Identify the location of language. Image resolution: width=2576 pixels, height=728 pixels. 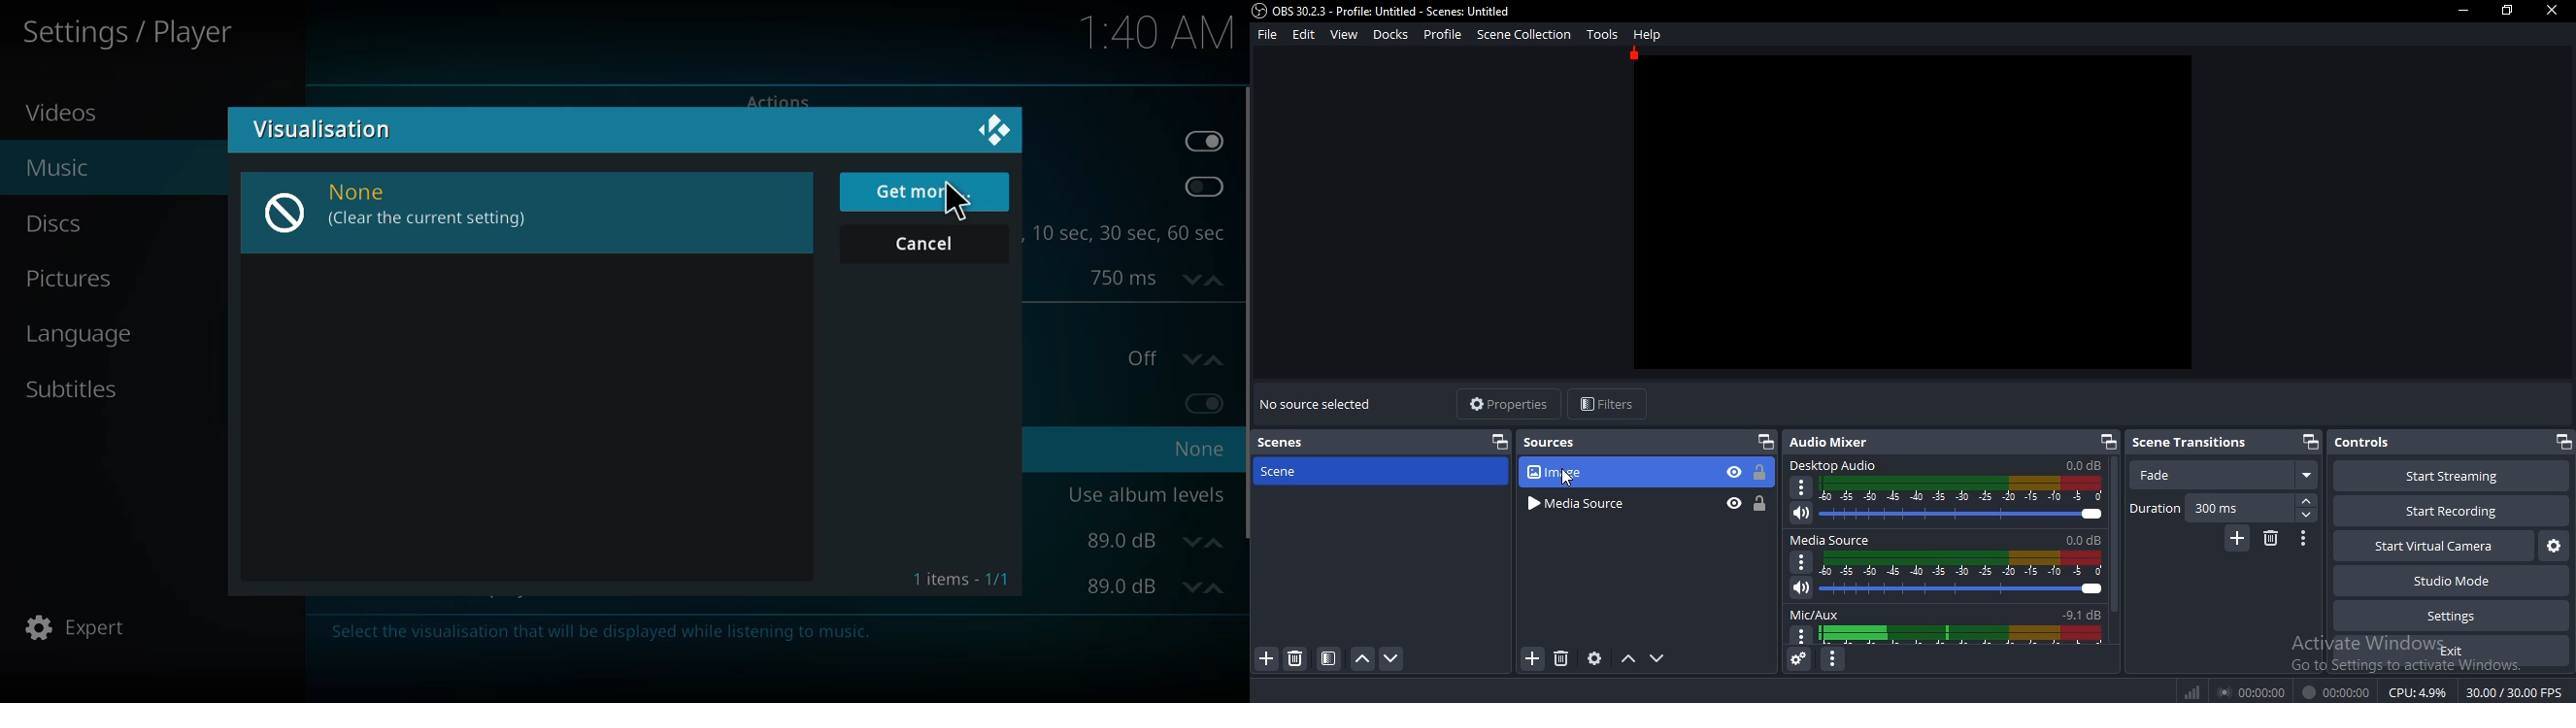
(87, 334).